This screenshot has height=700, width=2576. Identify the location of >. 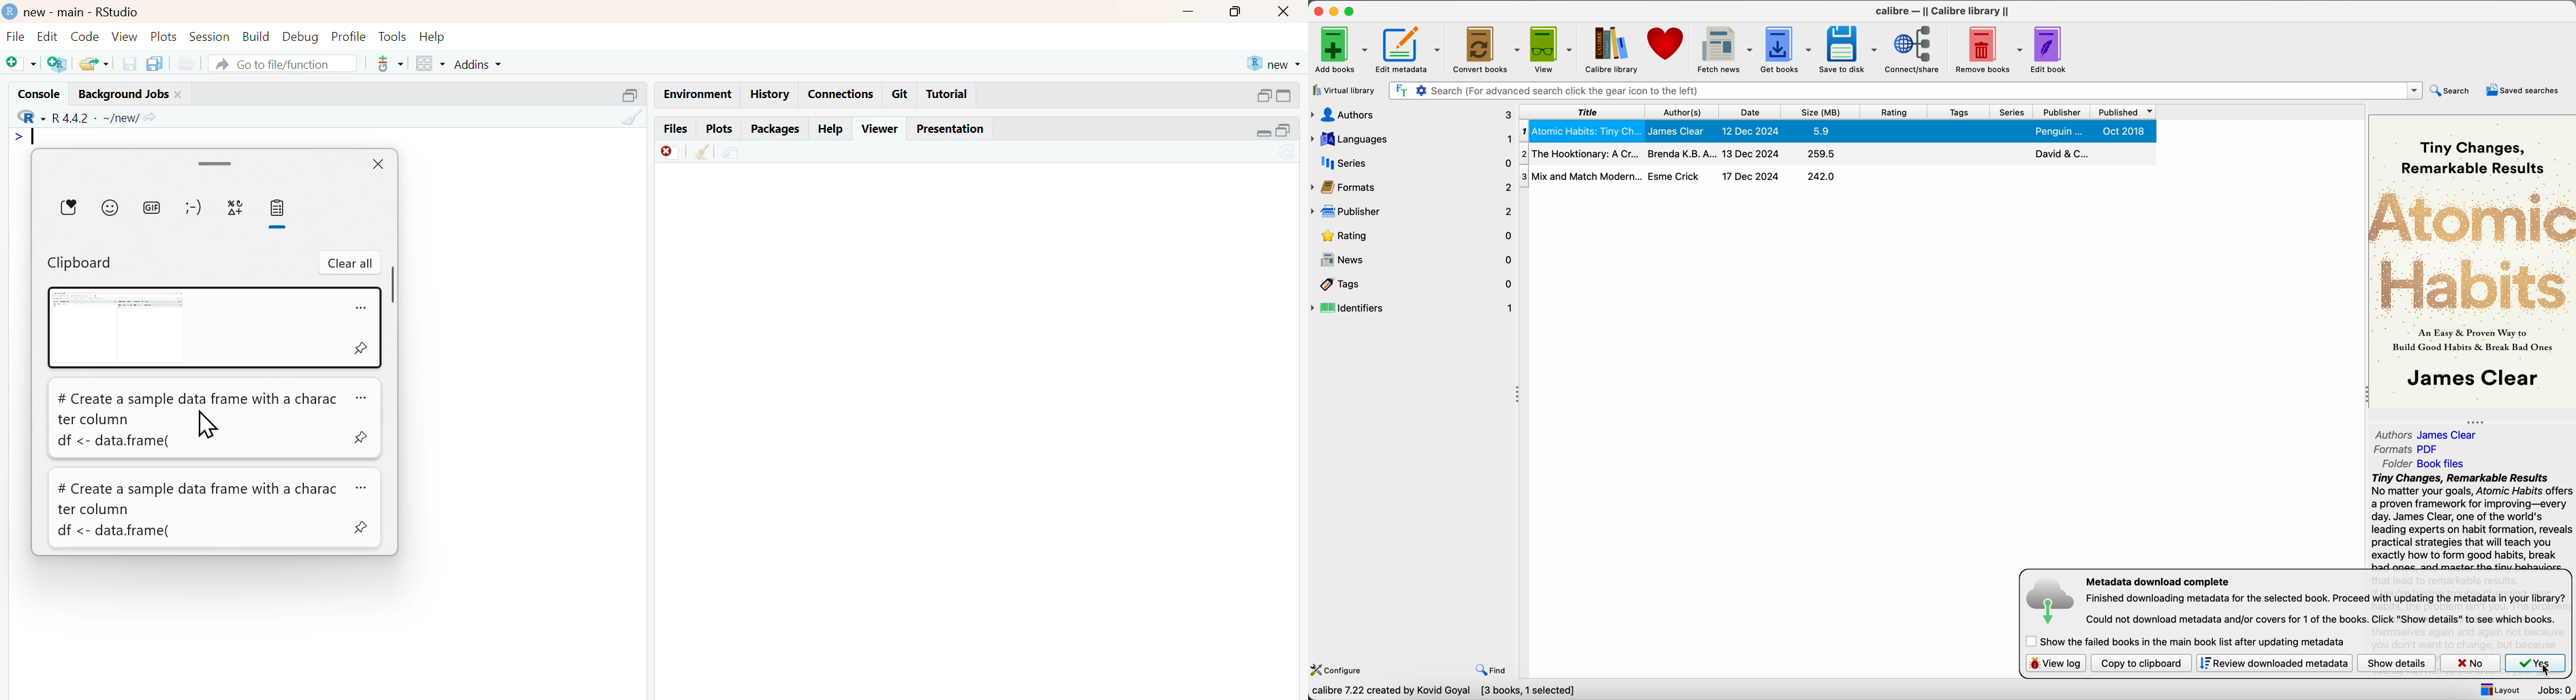
(18, 136).